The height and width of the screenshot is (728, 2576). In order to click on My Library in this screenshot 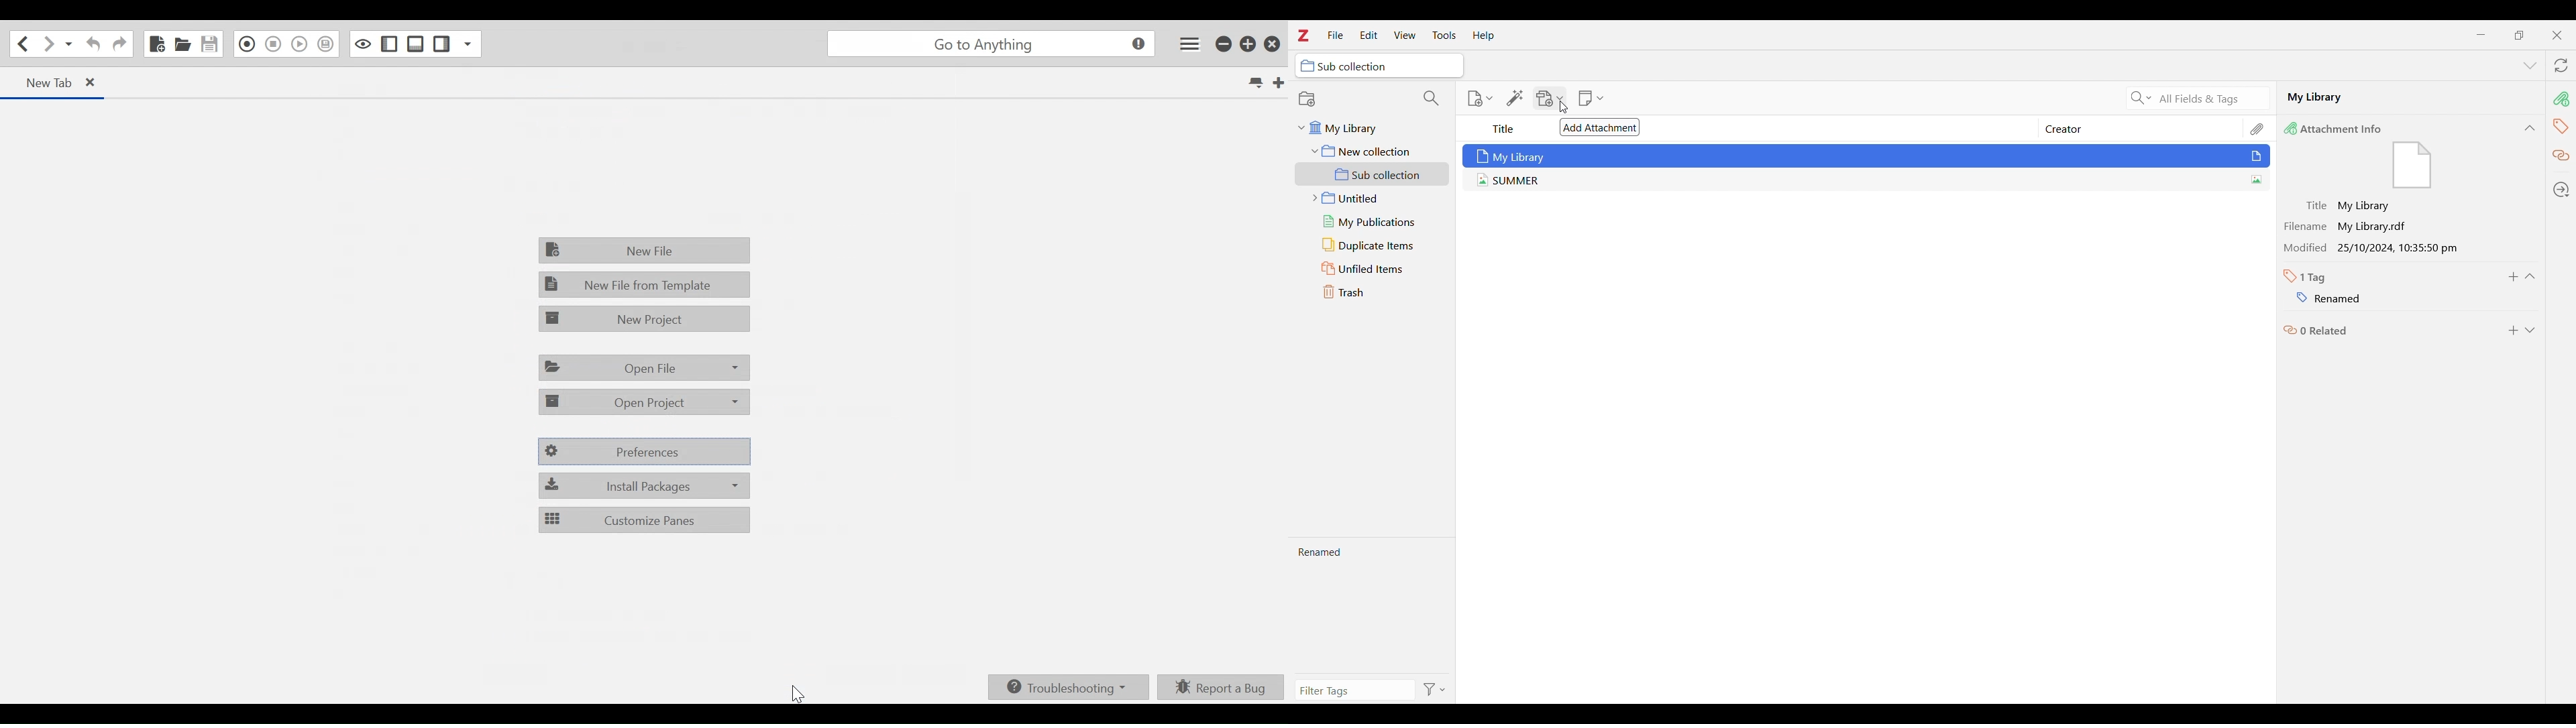, I will do `click(1868, 155)`.